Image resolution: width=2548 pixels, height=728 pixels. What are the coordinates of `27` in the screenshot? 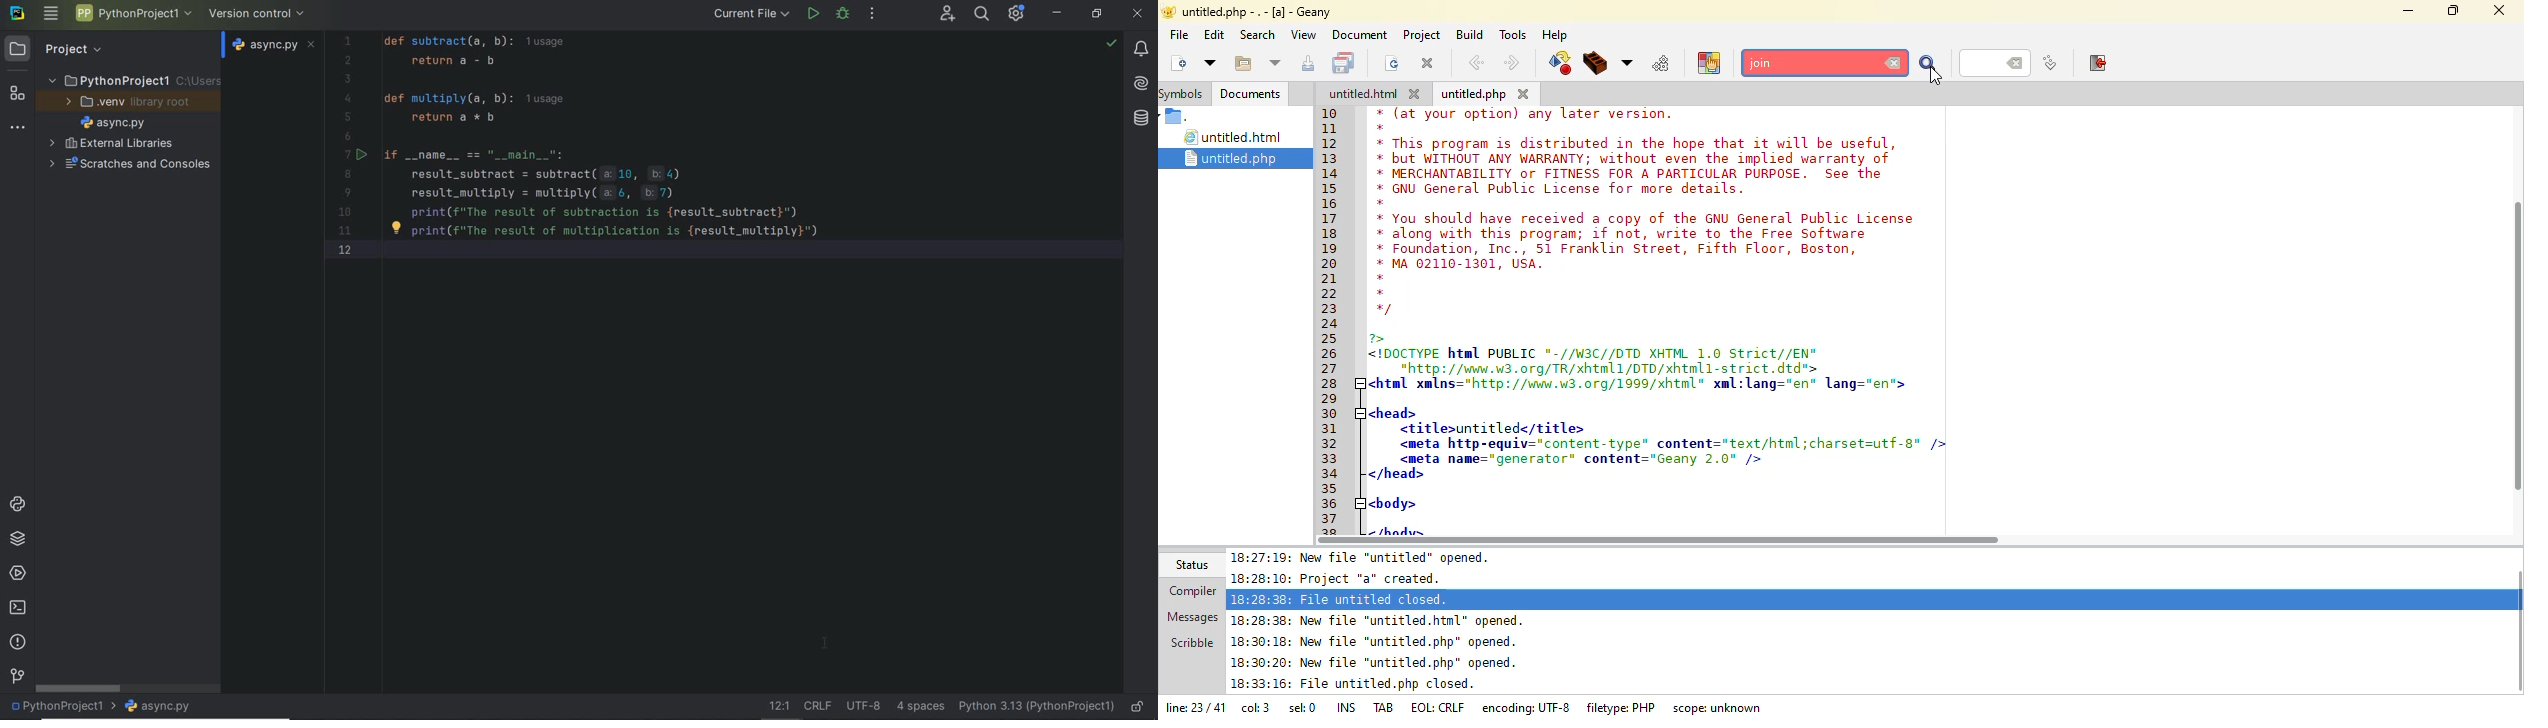 It's located at (1332, 368).